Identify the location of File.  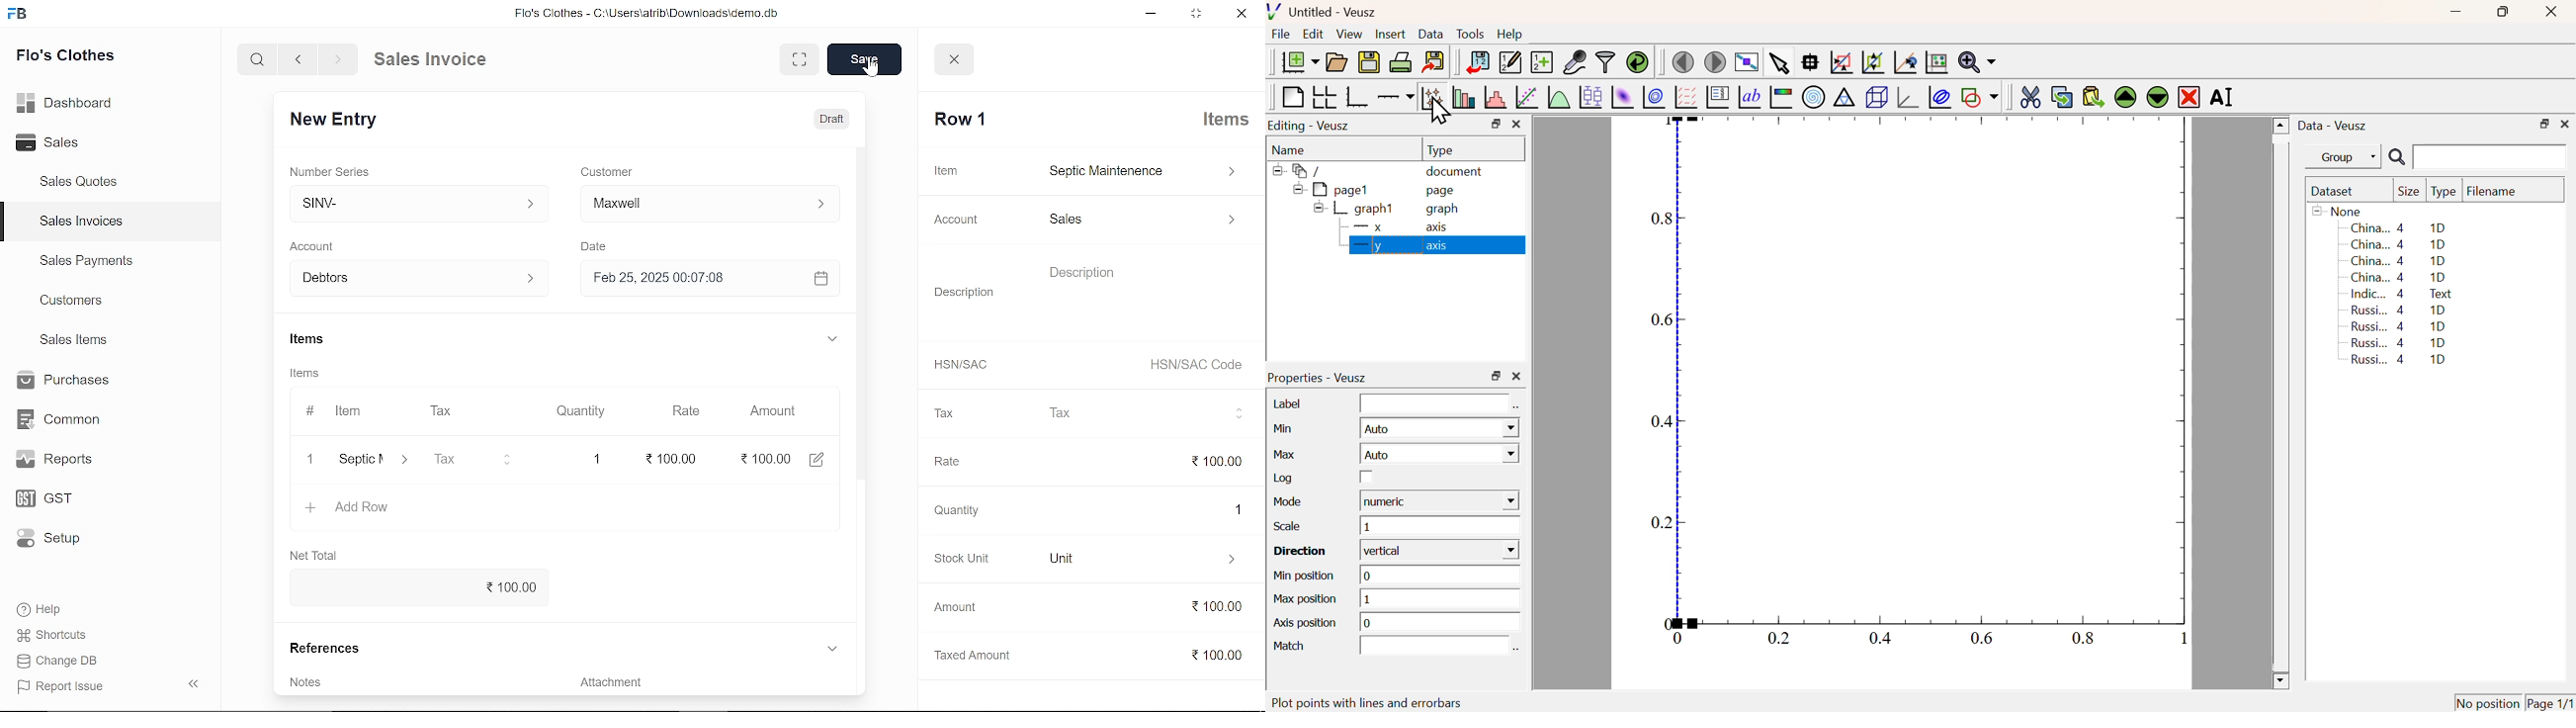
(1281, 34).